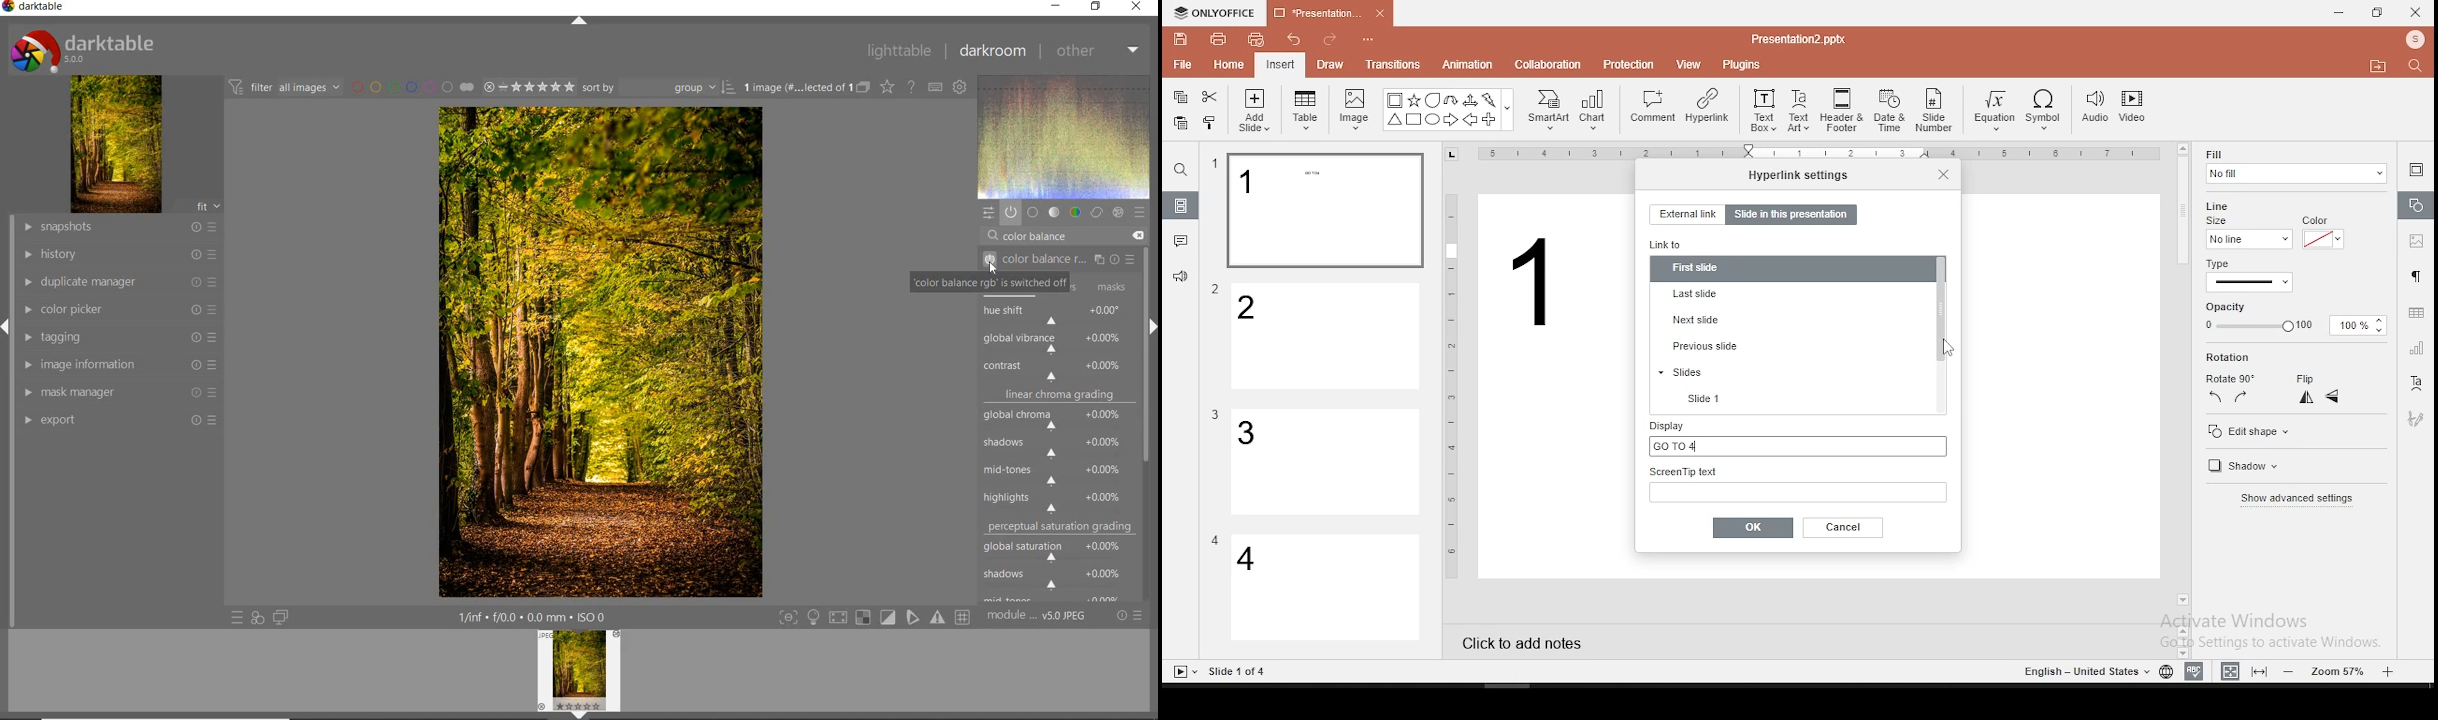 This screenshot has height=728, width=2464. I want to click on hyperlink, so click(1706, 105).